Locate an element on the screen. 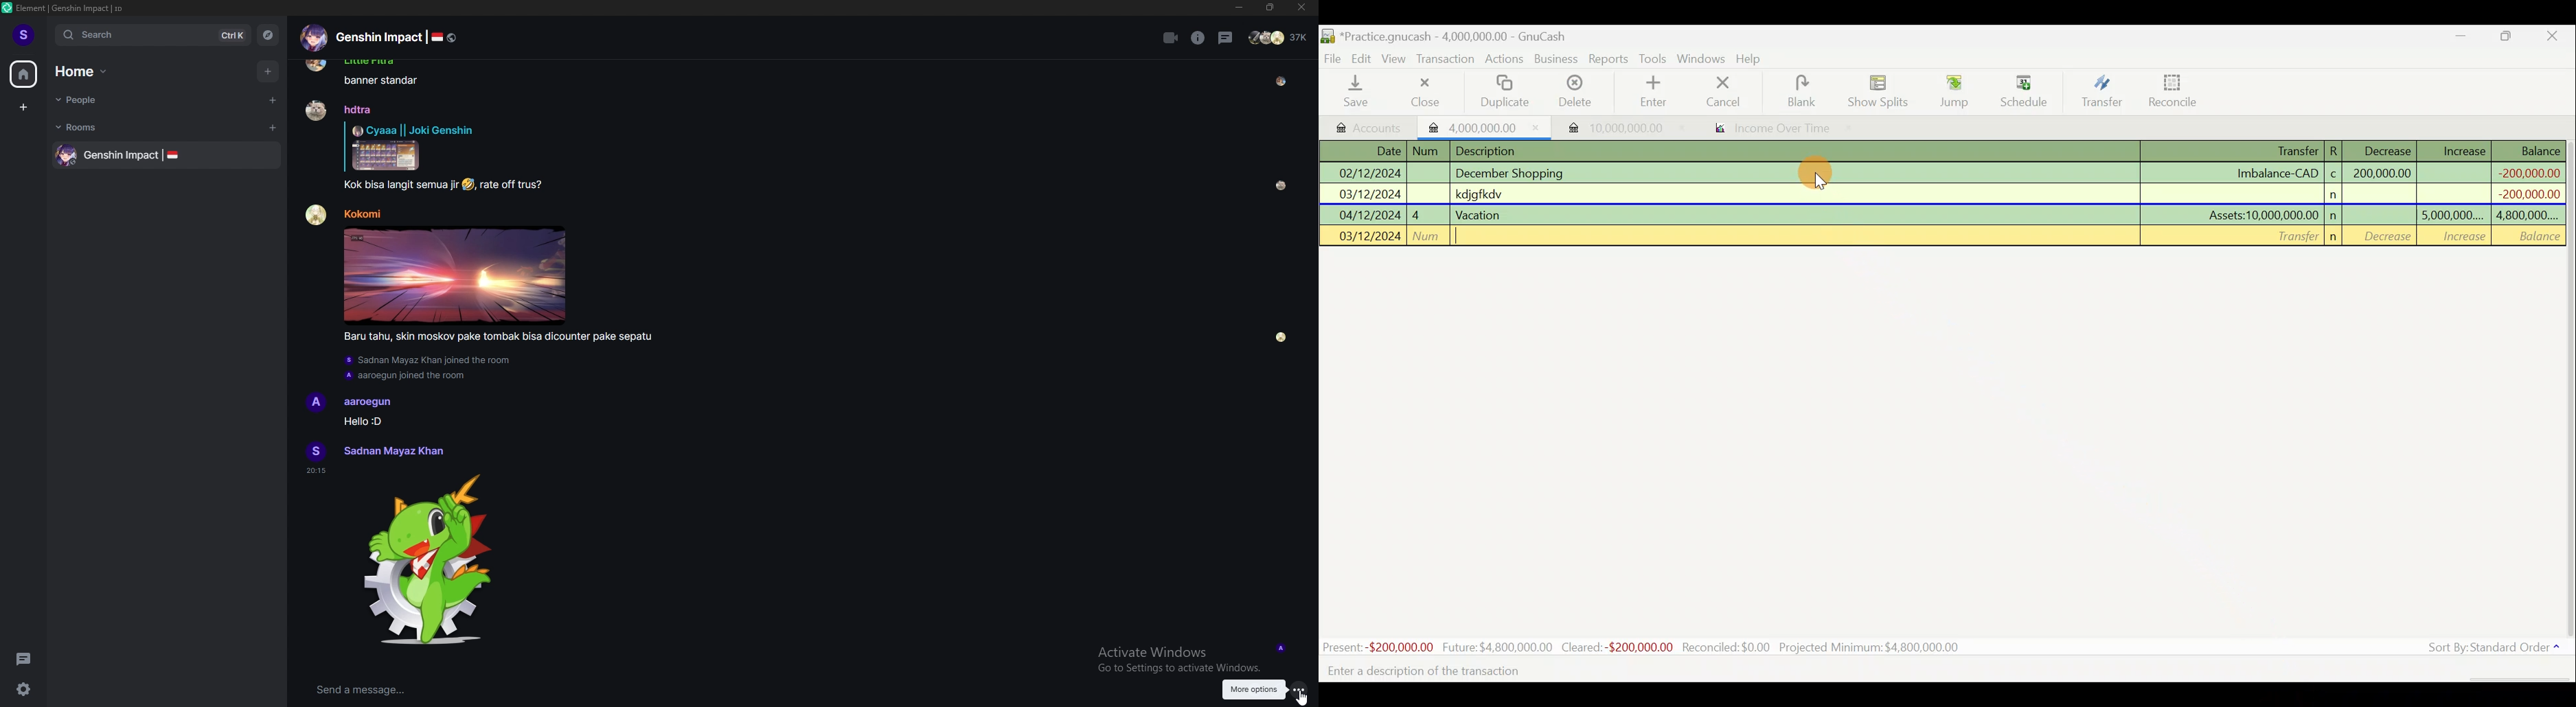 The height and width of the screenshot is (728, 2576). Element | Genshin Impact | ID is located at coordinates (71, 8).